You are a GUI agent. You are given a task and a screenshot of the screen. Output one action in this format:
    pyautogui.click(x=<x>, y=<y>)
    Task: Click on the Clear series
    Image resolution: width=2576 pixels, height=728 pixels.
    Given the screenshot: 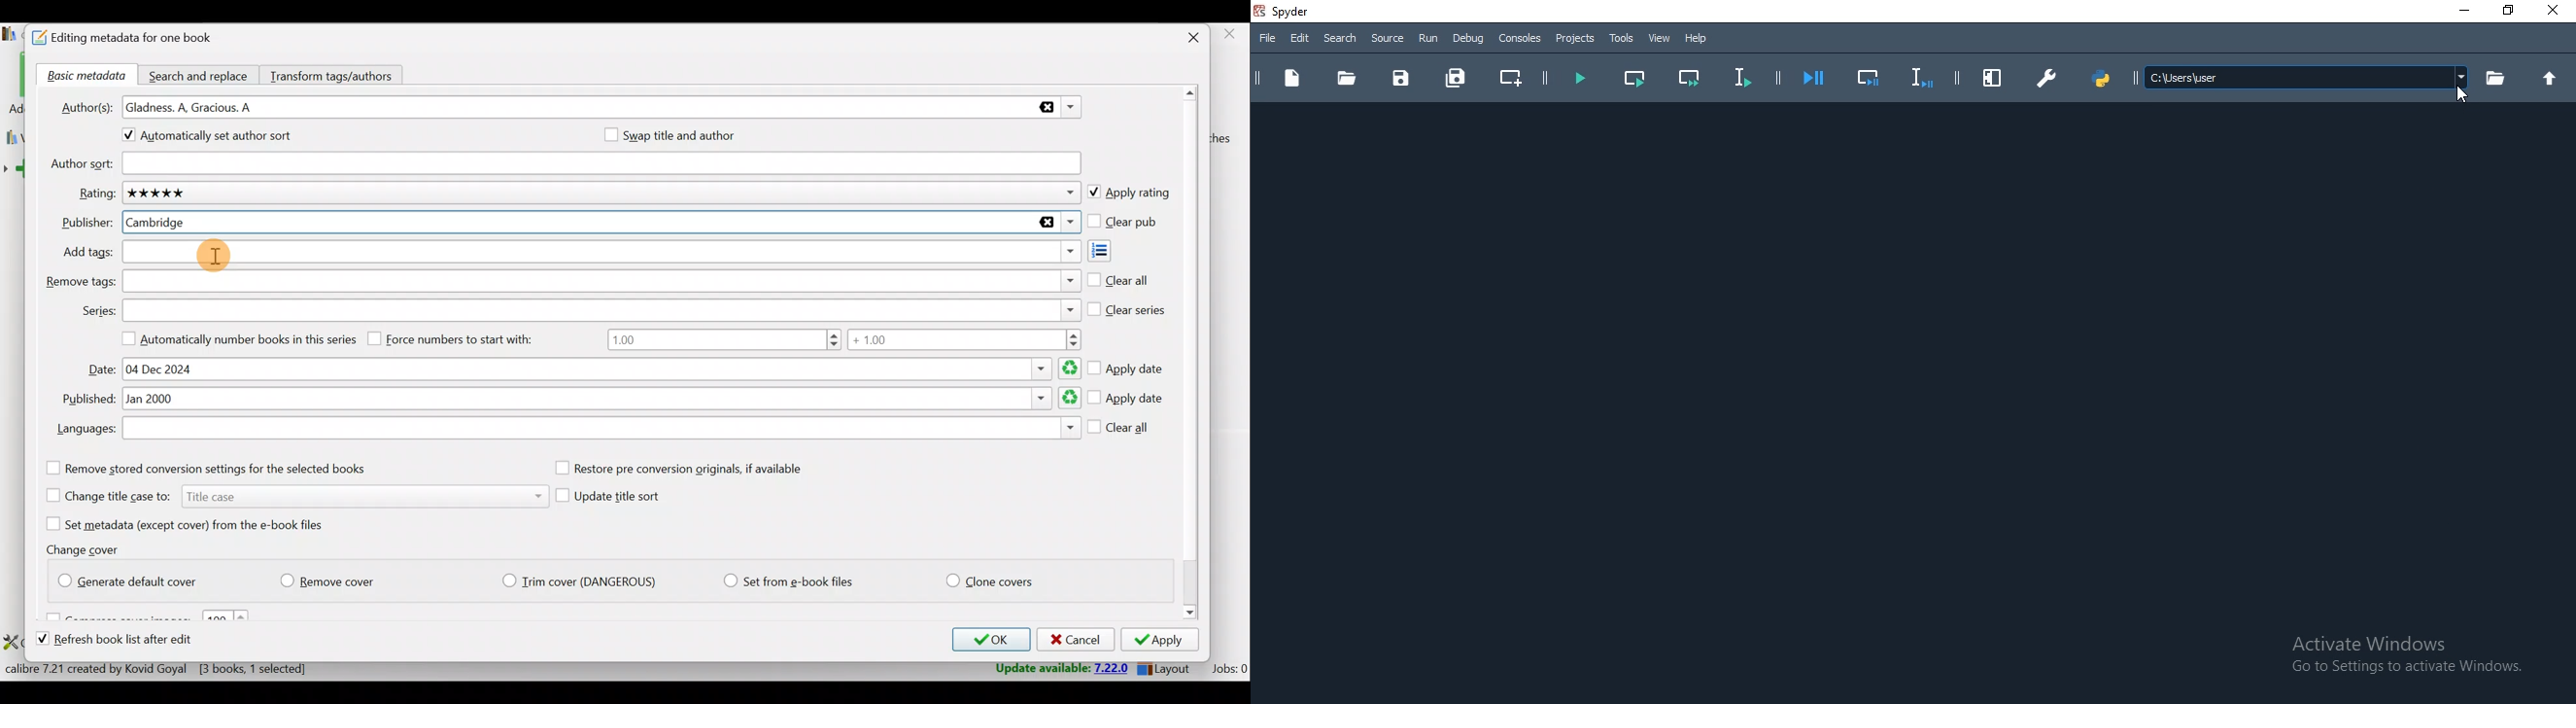 What is the action you would take?
    pyautogui.click(x=1128, y=307)
    